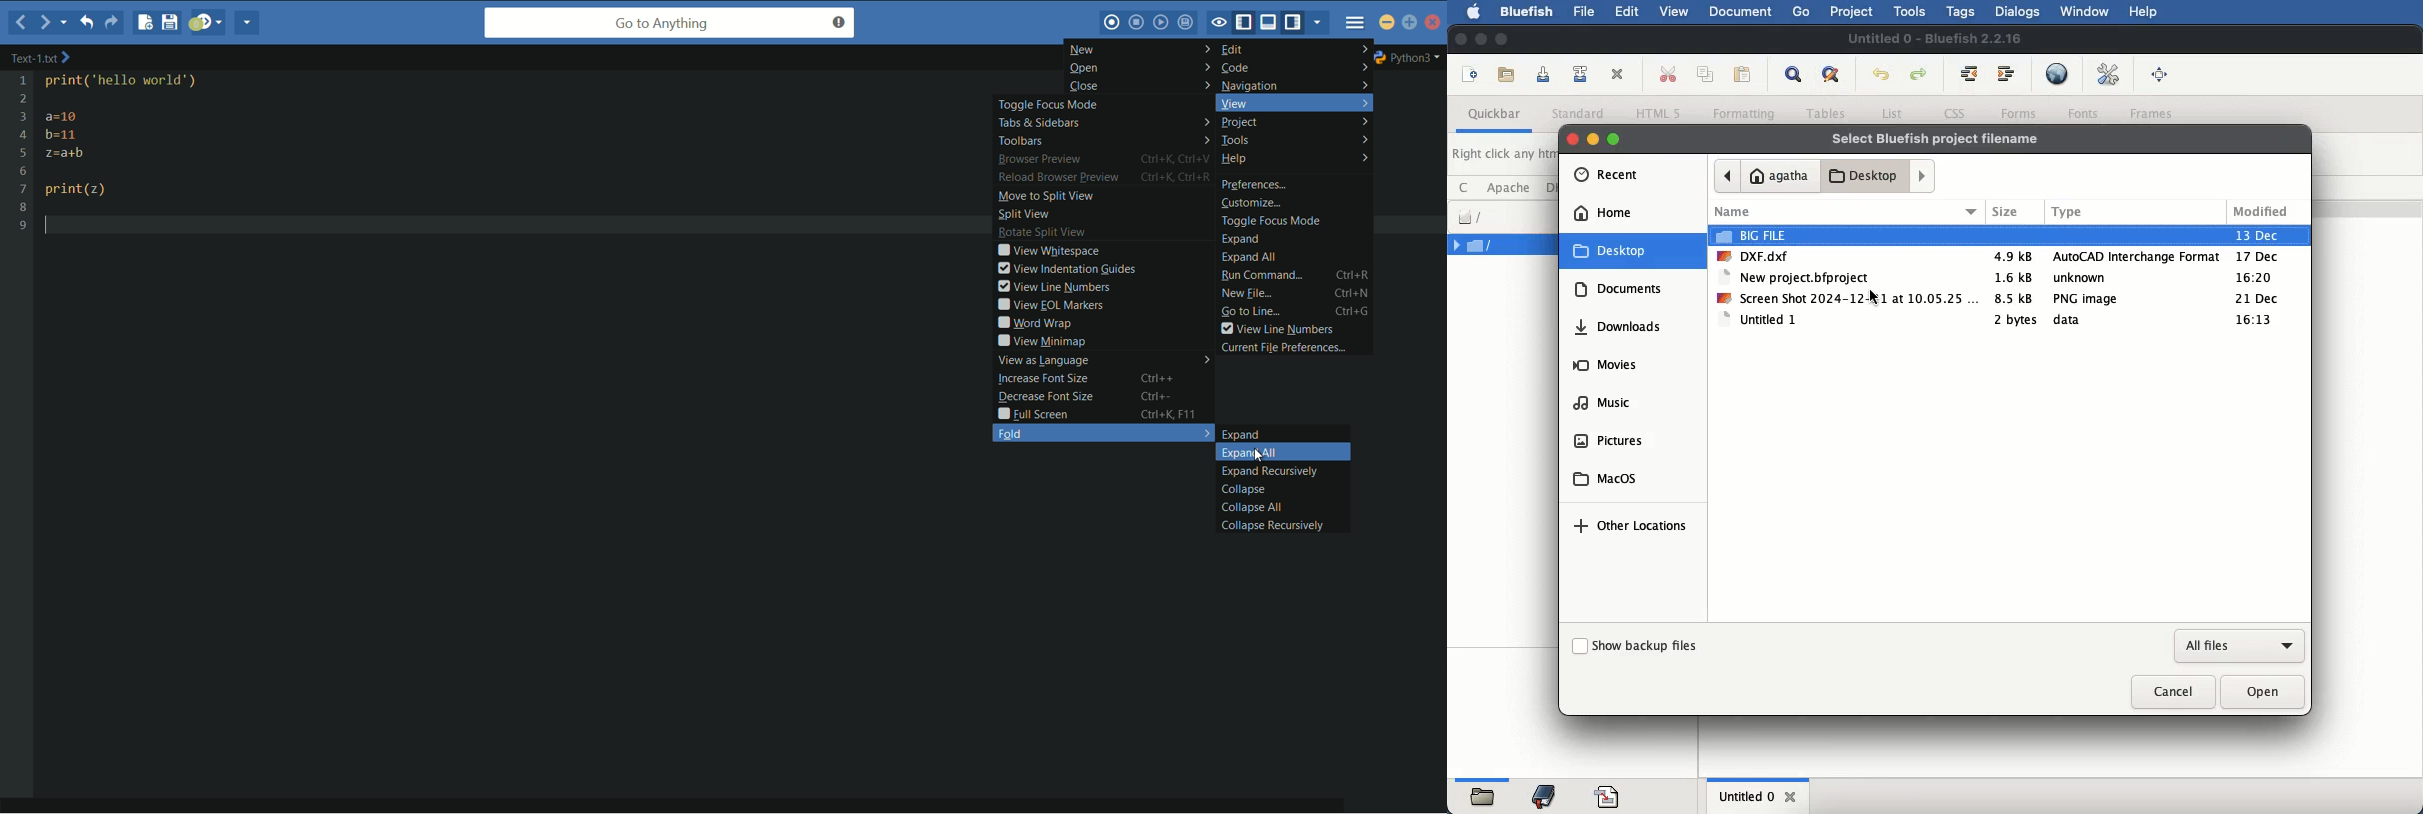 The height and width of the screenshot is (840, 2436). What do you see at coordinates (22, 153) in the screenshot?
I see `line numbers` at bounding box center [22, 153].